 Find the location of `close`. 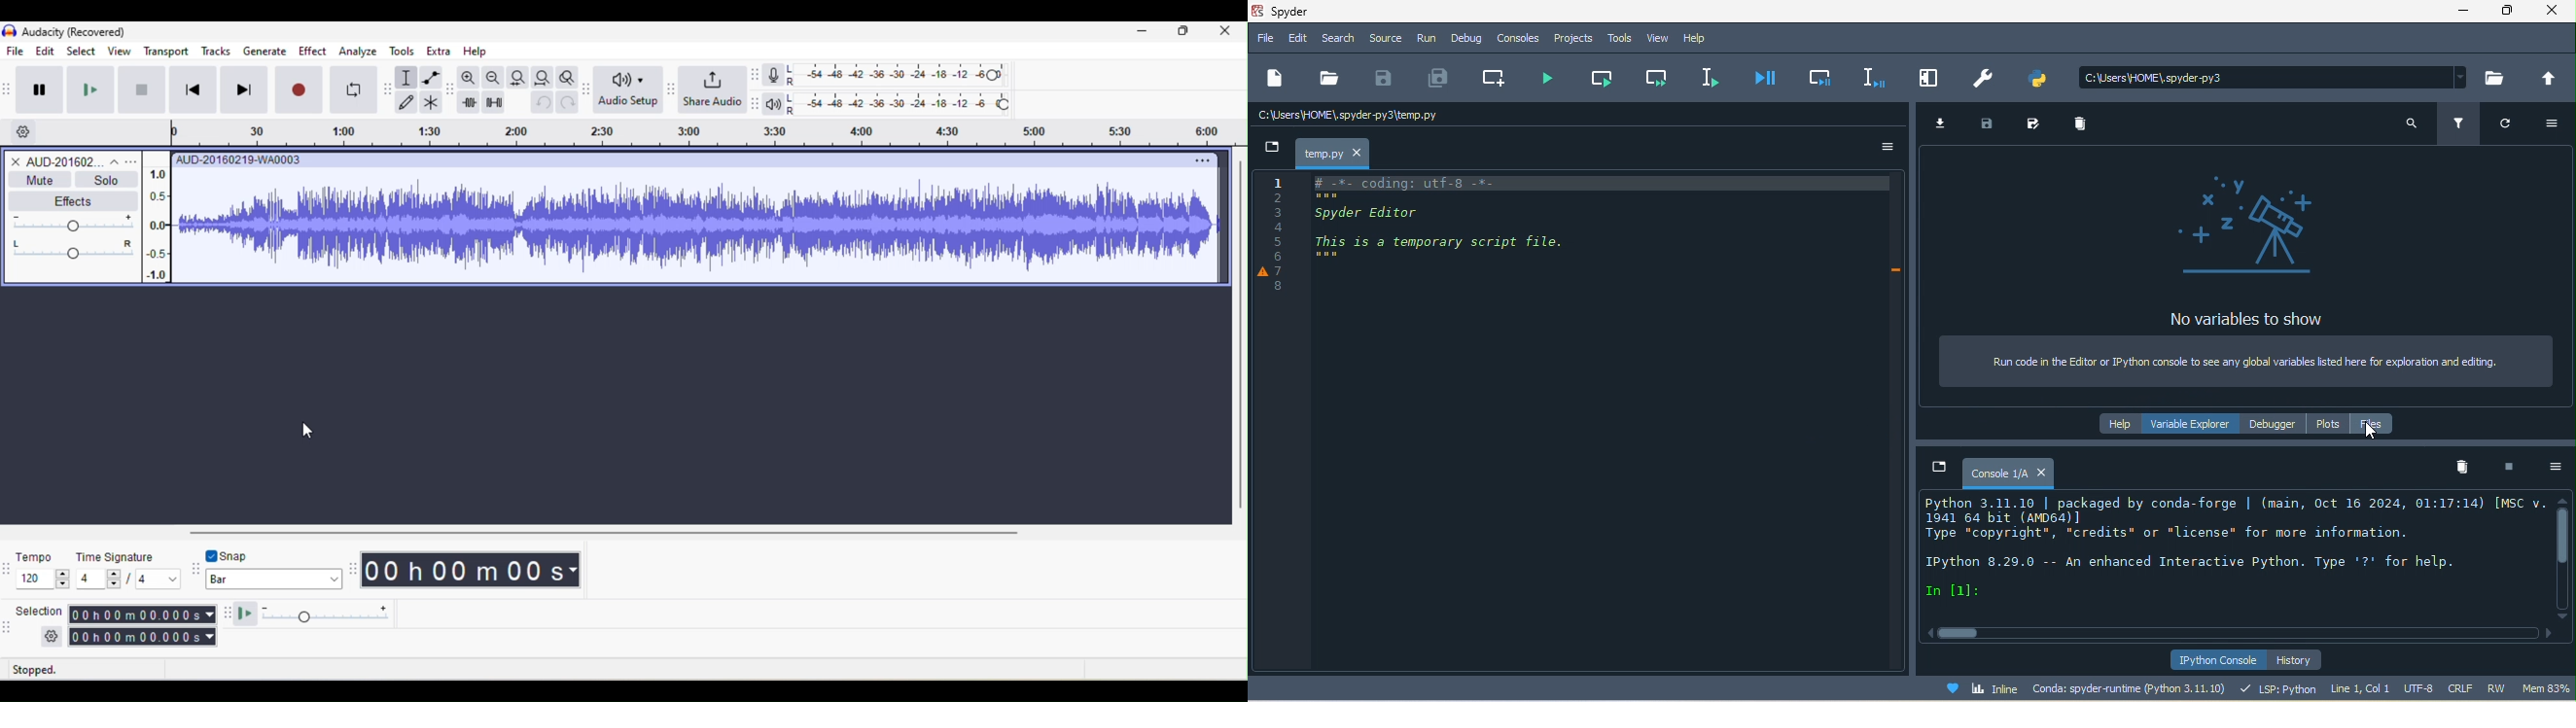

close is located at coordinates (1225, 34).